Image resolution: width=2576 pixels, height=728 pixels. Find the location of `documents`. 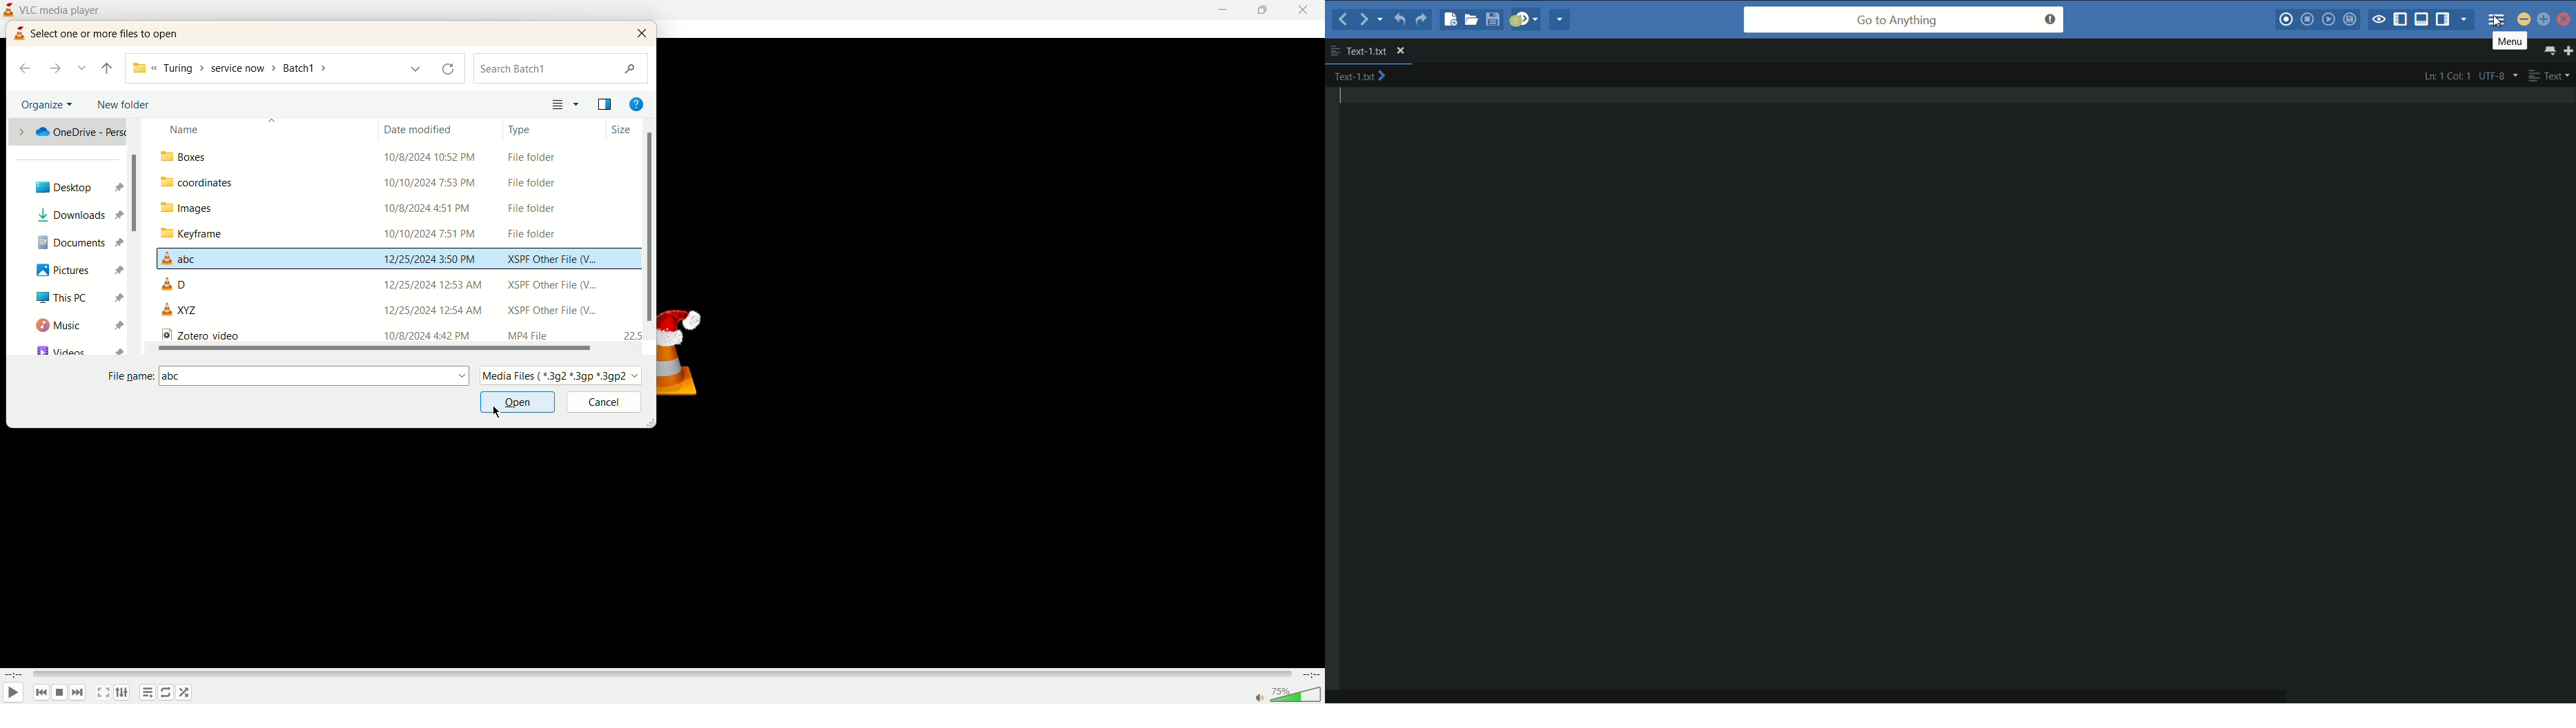

documents is located at coordinates (77, 242).